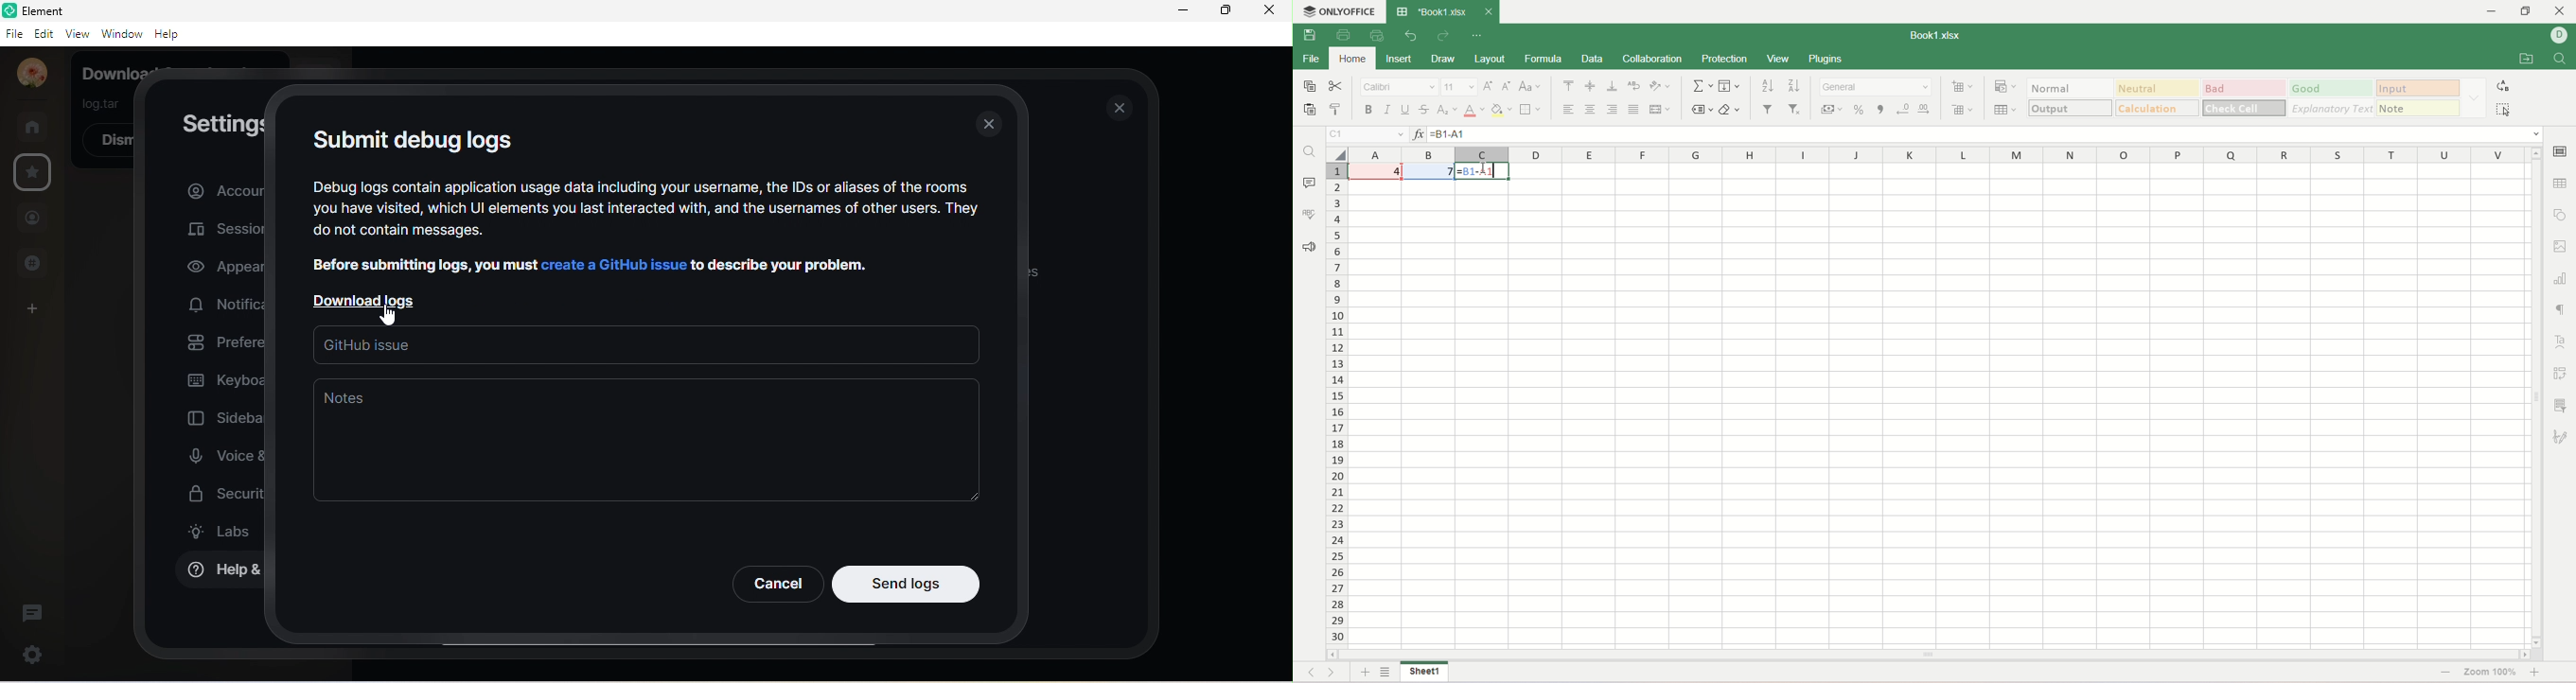  Describe the element at coordinates (1442, 59) in the screenshot. I see `draw` at that location.